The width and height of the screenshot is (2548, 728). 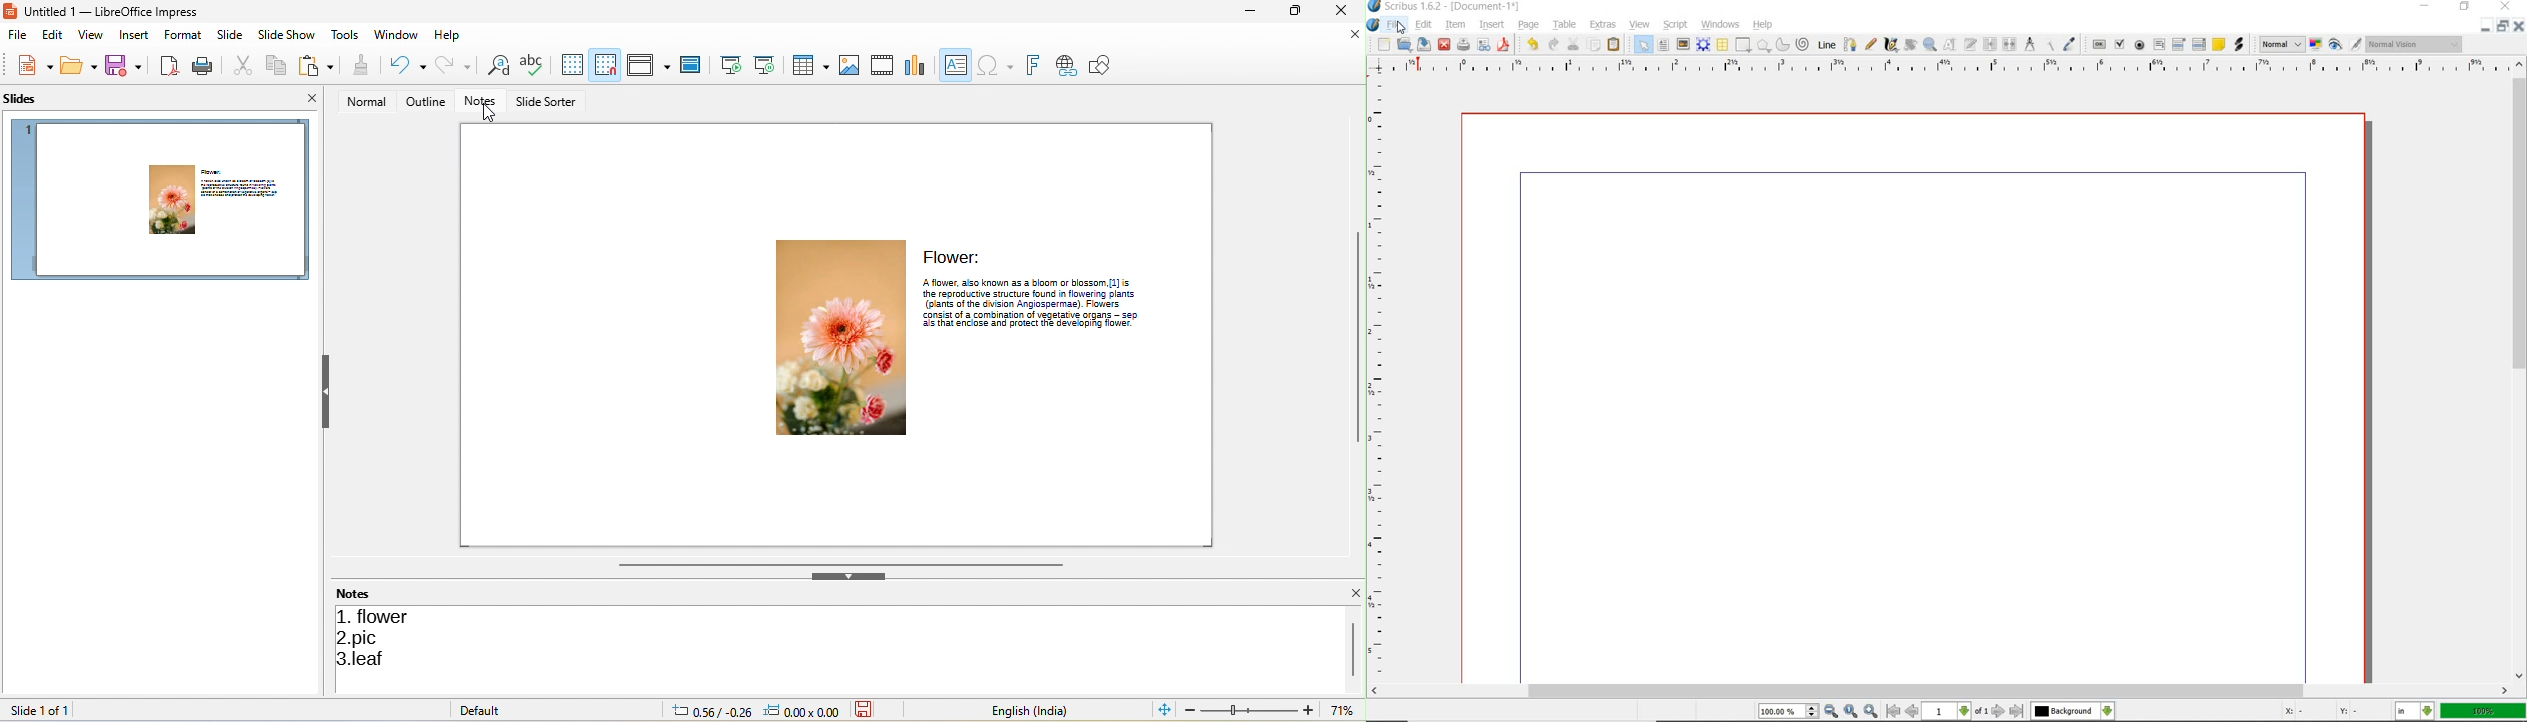 What do you see at coordinates (1594, 46) in the screenshot?
I see `copy` at bounding box center [1594, 46].